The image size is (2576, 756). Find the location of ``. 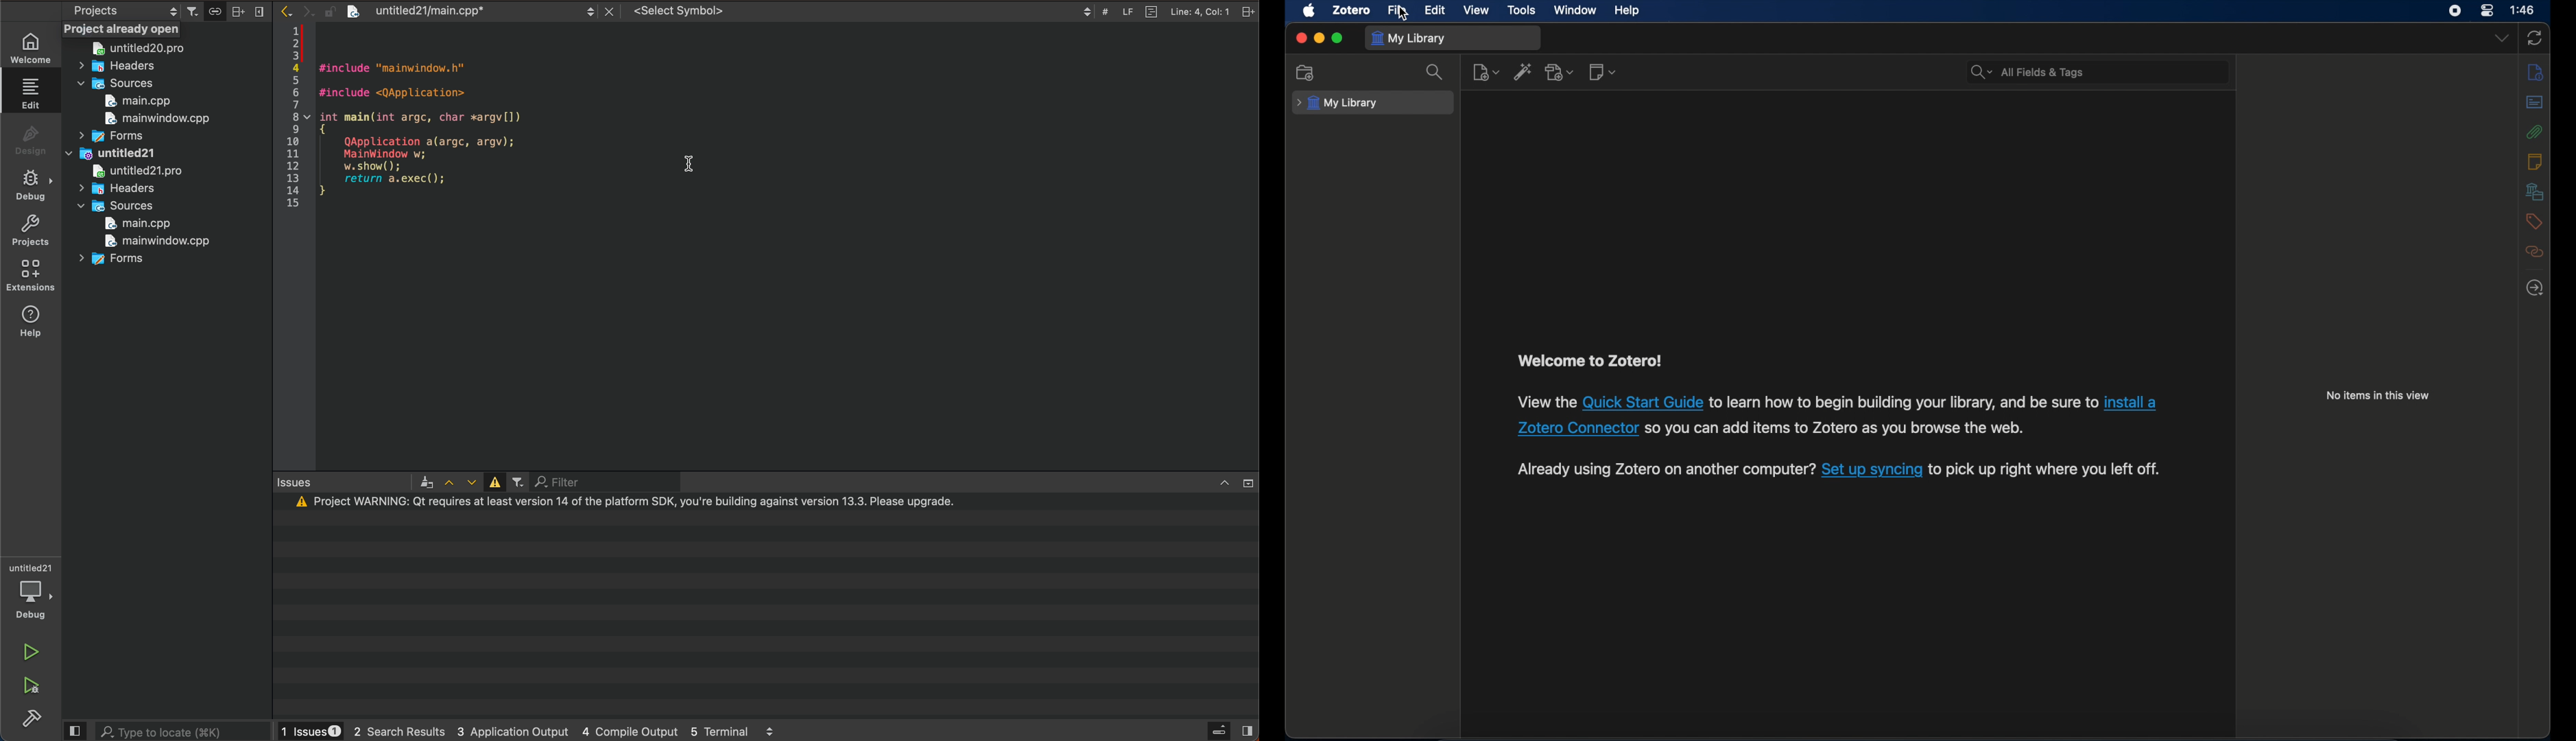

 is located at coordinates (226, 12).